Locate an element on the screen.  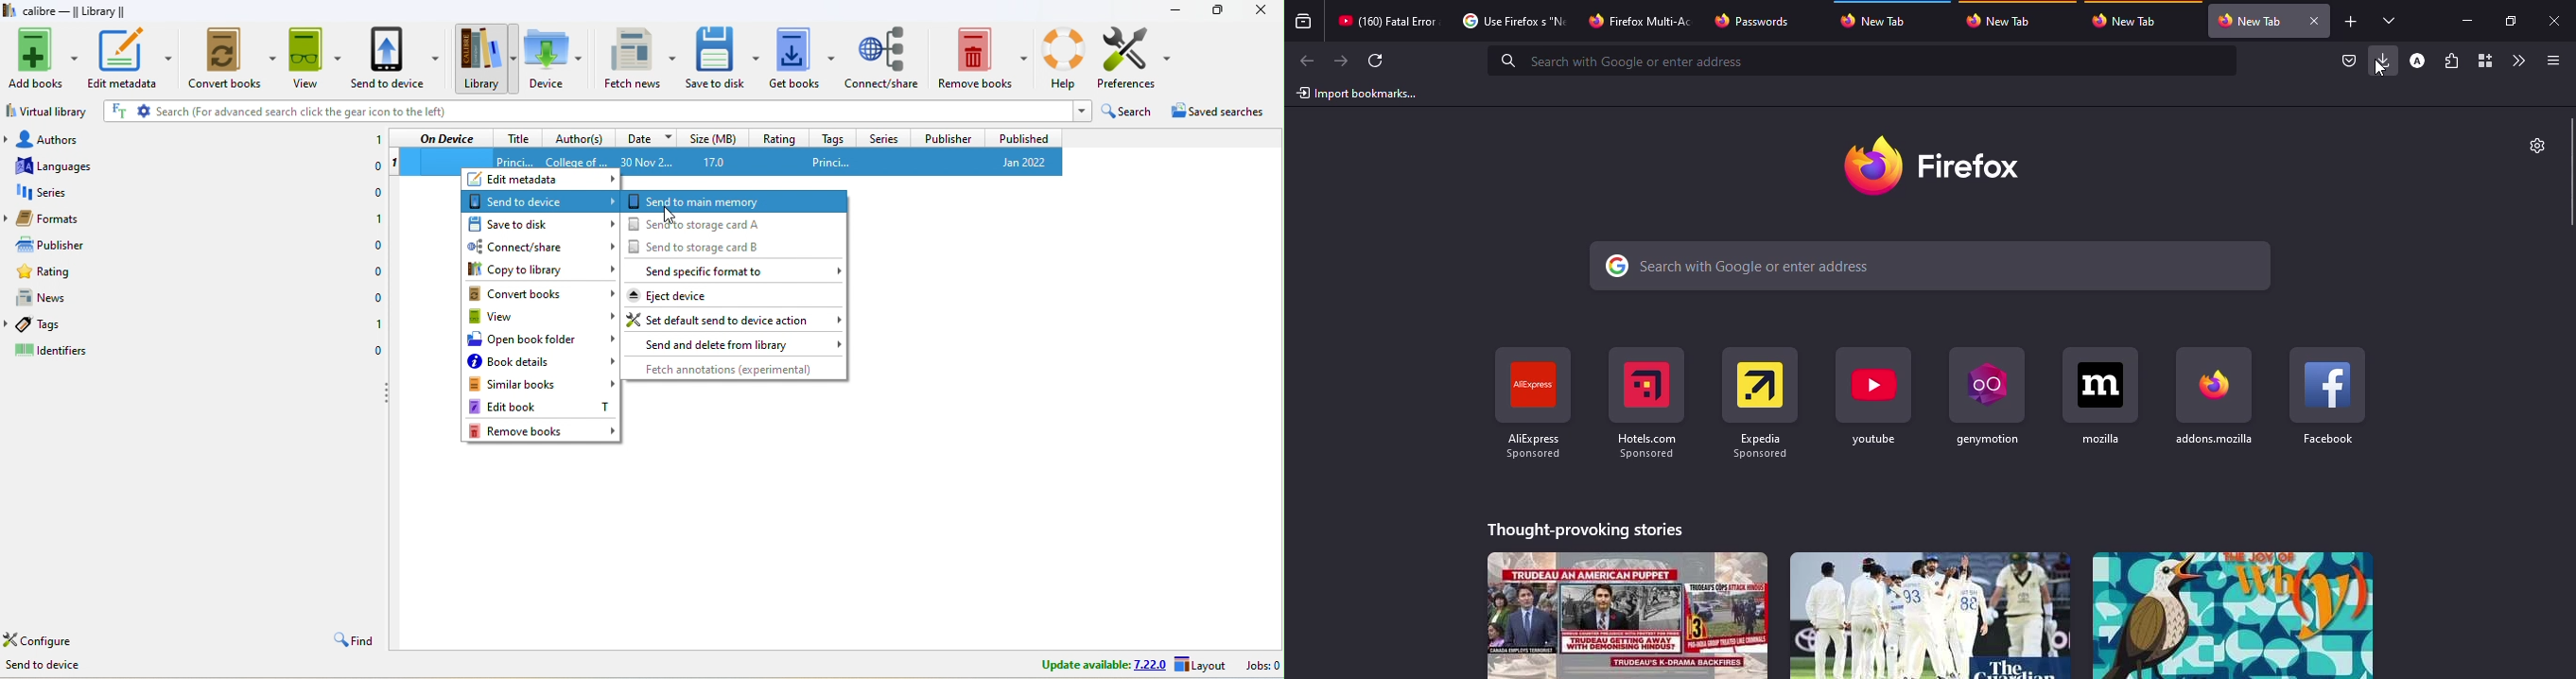
logo is located at coordinates (9, 10).